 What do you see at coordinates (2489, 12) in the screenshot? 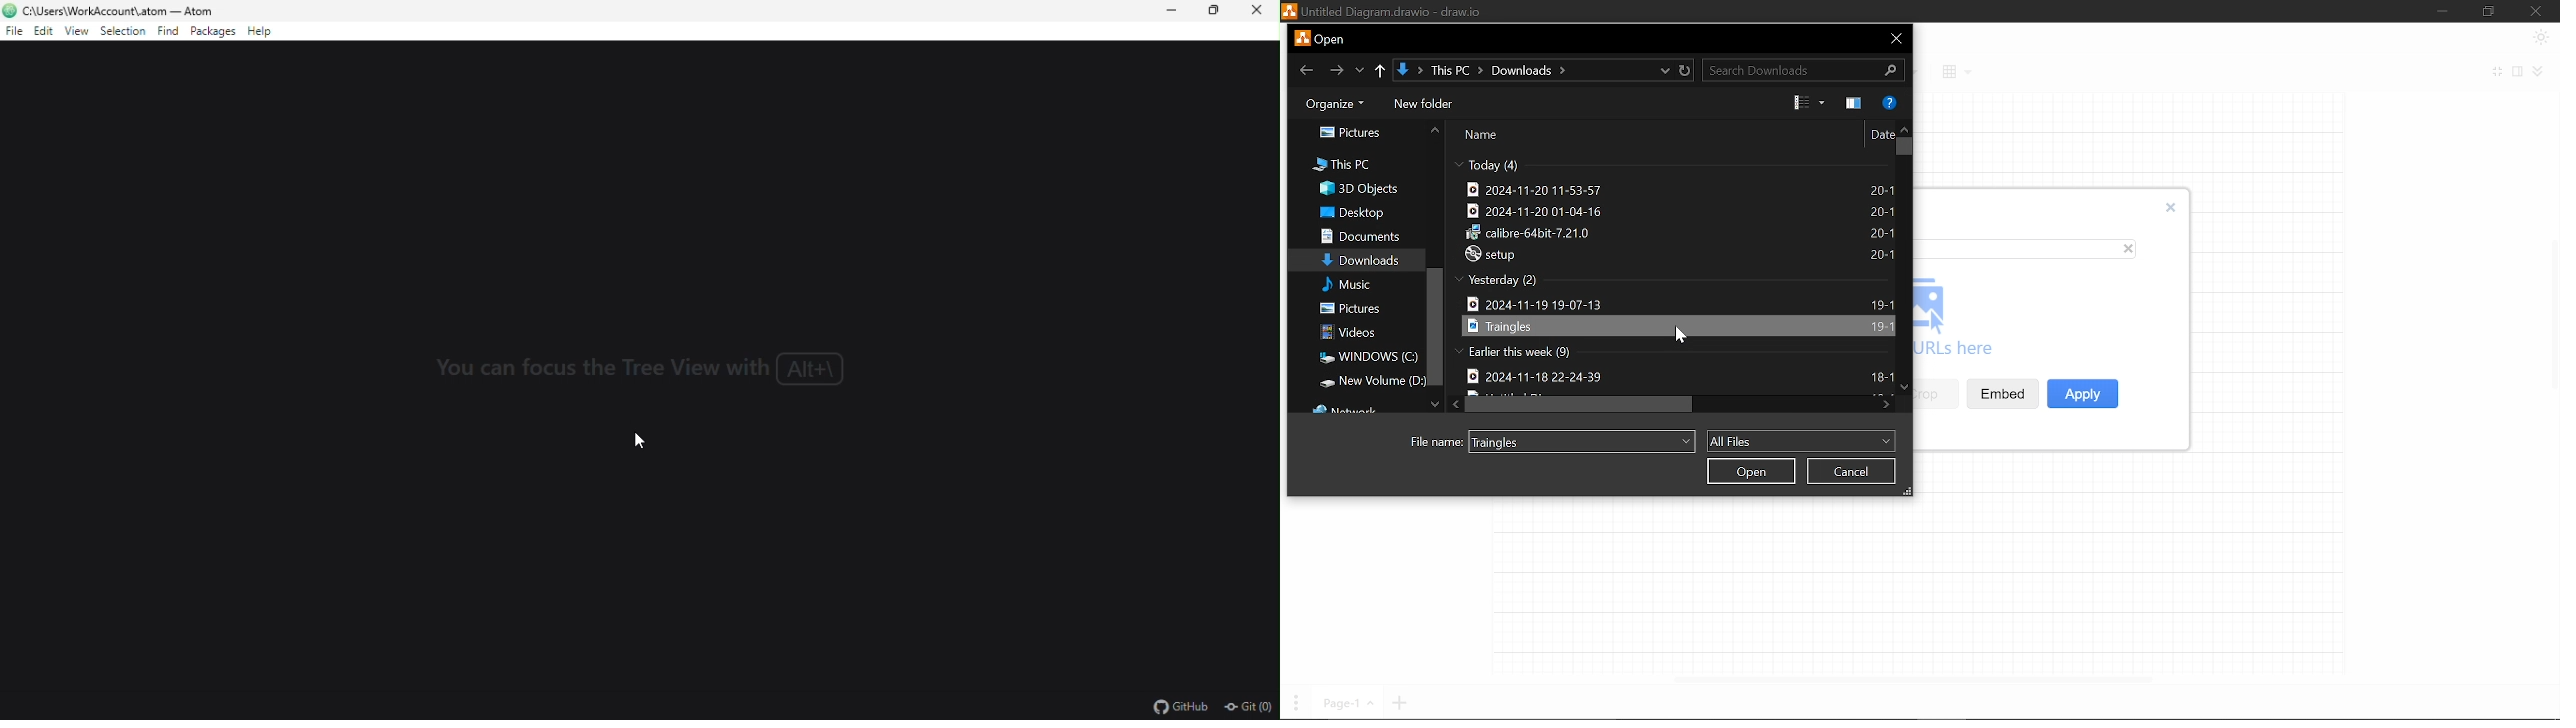
I see `Restore down` at bounding box center [2489, 12].